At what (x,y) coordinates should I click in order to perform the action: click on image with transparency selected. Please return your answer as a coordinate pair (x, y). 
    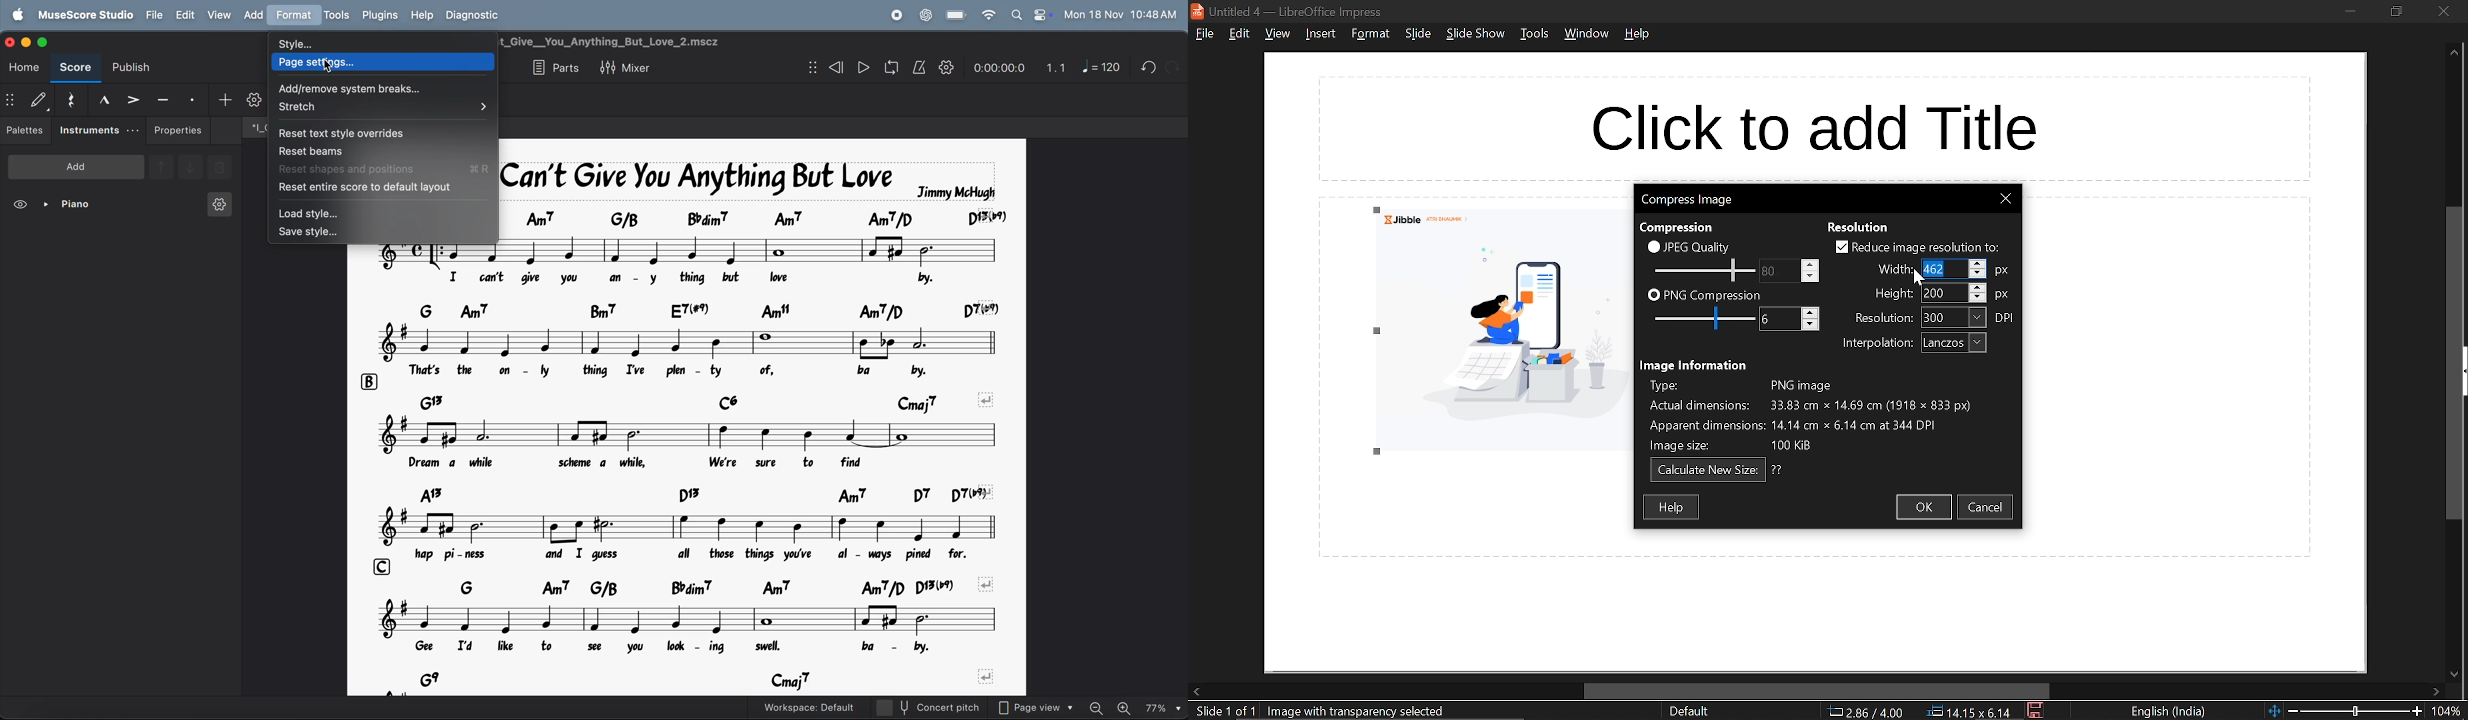
    Looking at the image, I should click on (1362, 711).